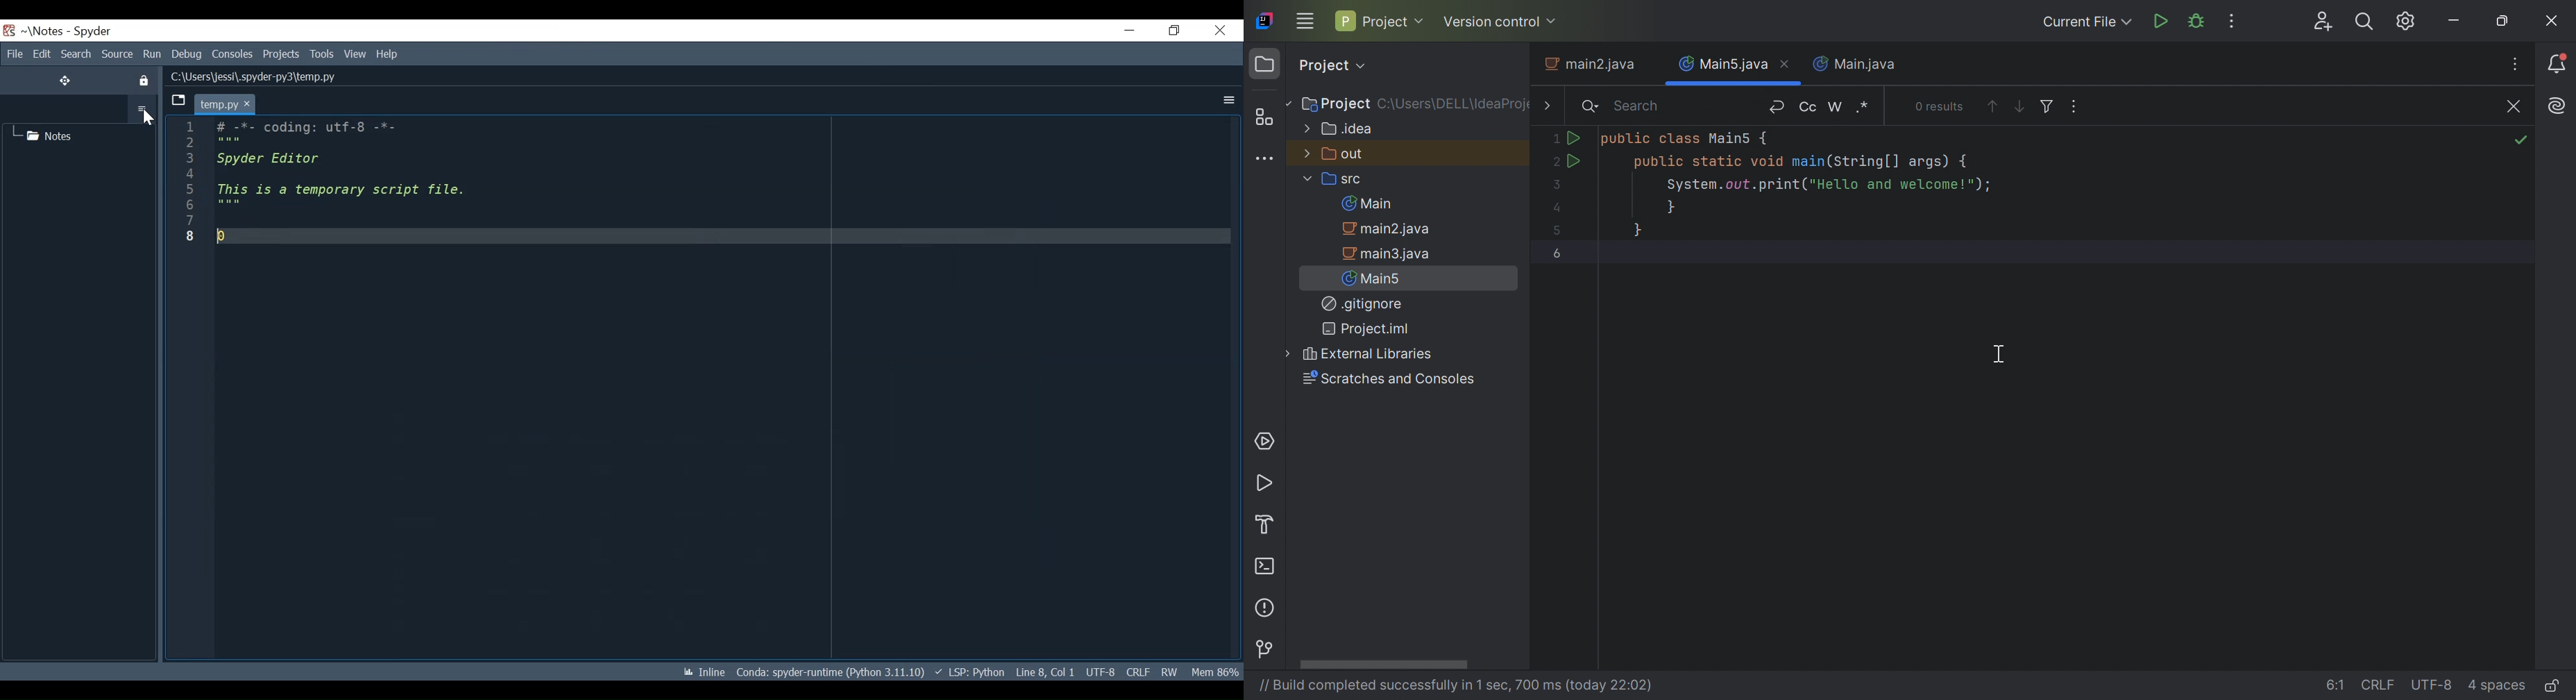  Describe the element at coordinates (356, 55) in the screenshot. I see `View` at that location.